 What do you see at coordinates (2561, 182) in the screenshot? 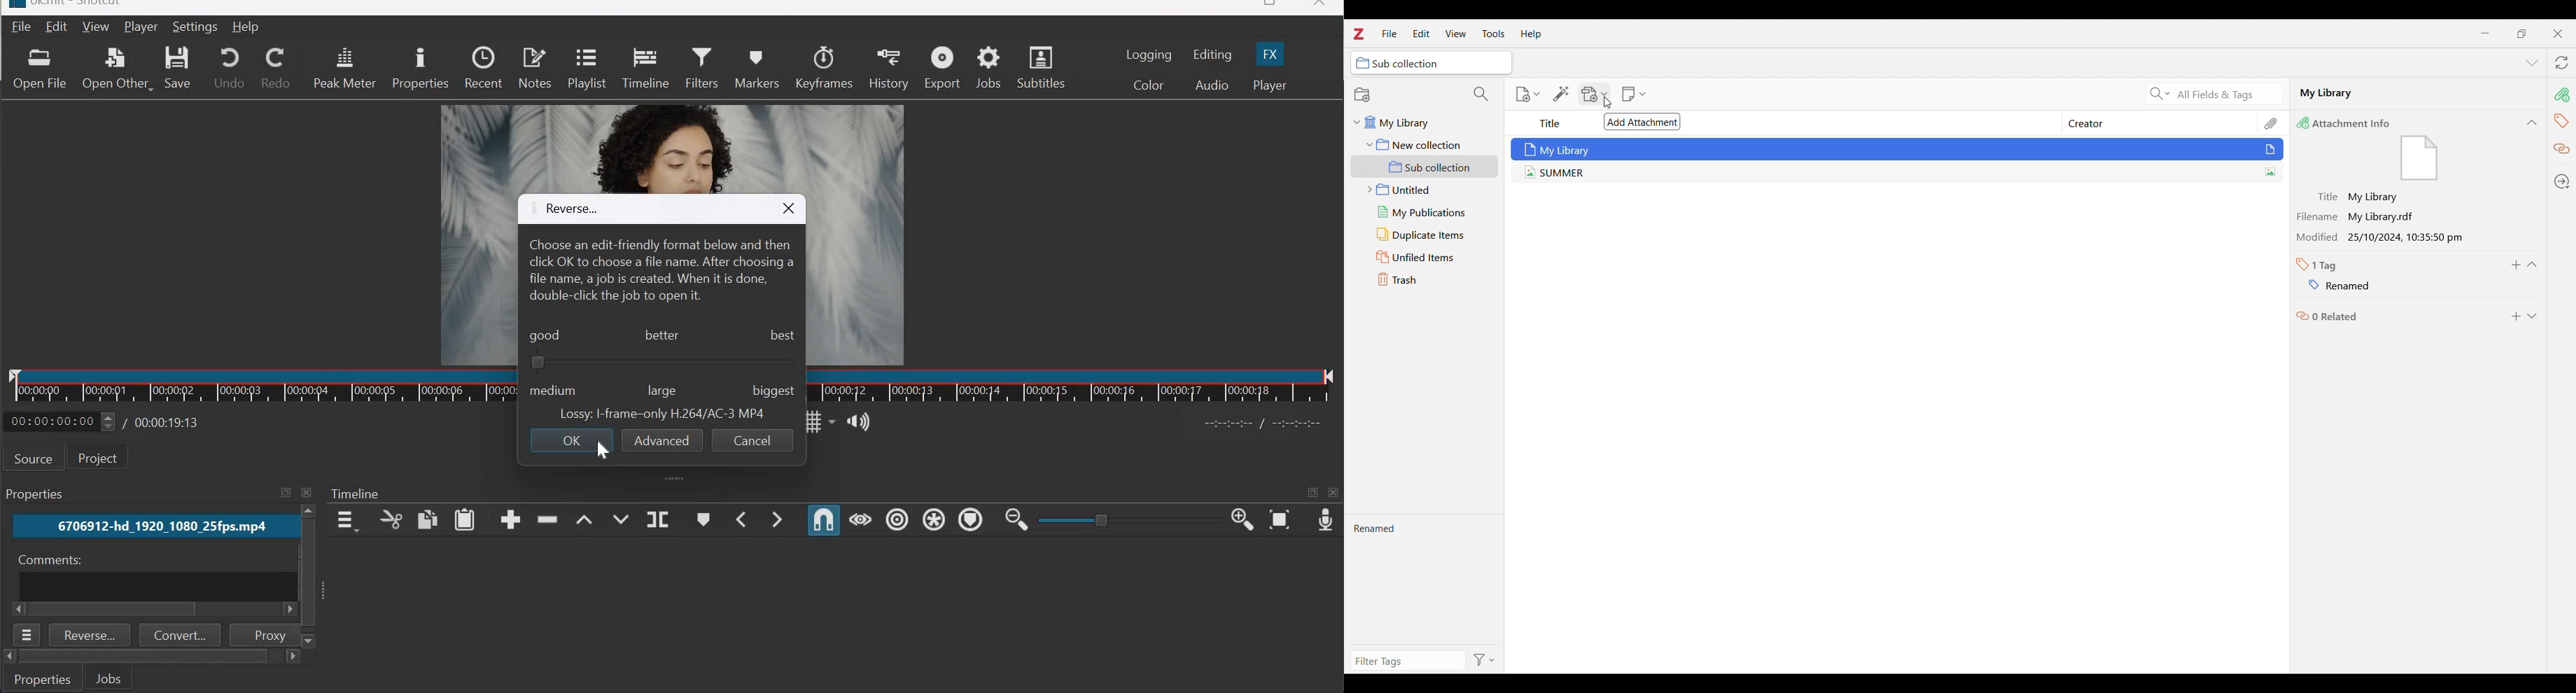
I see `Locate` at bounding box center [2561, 182].